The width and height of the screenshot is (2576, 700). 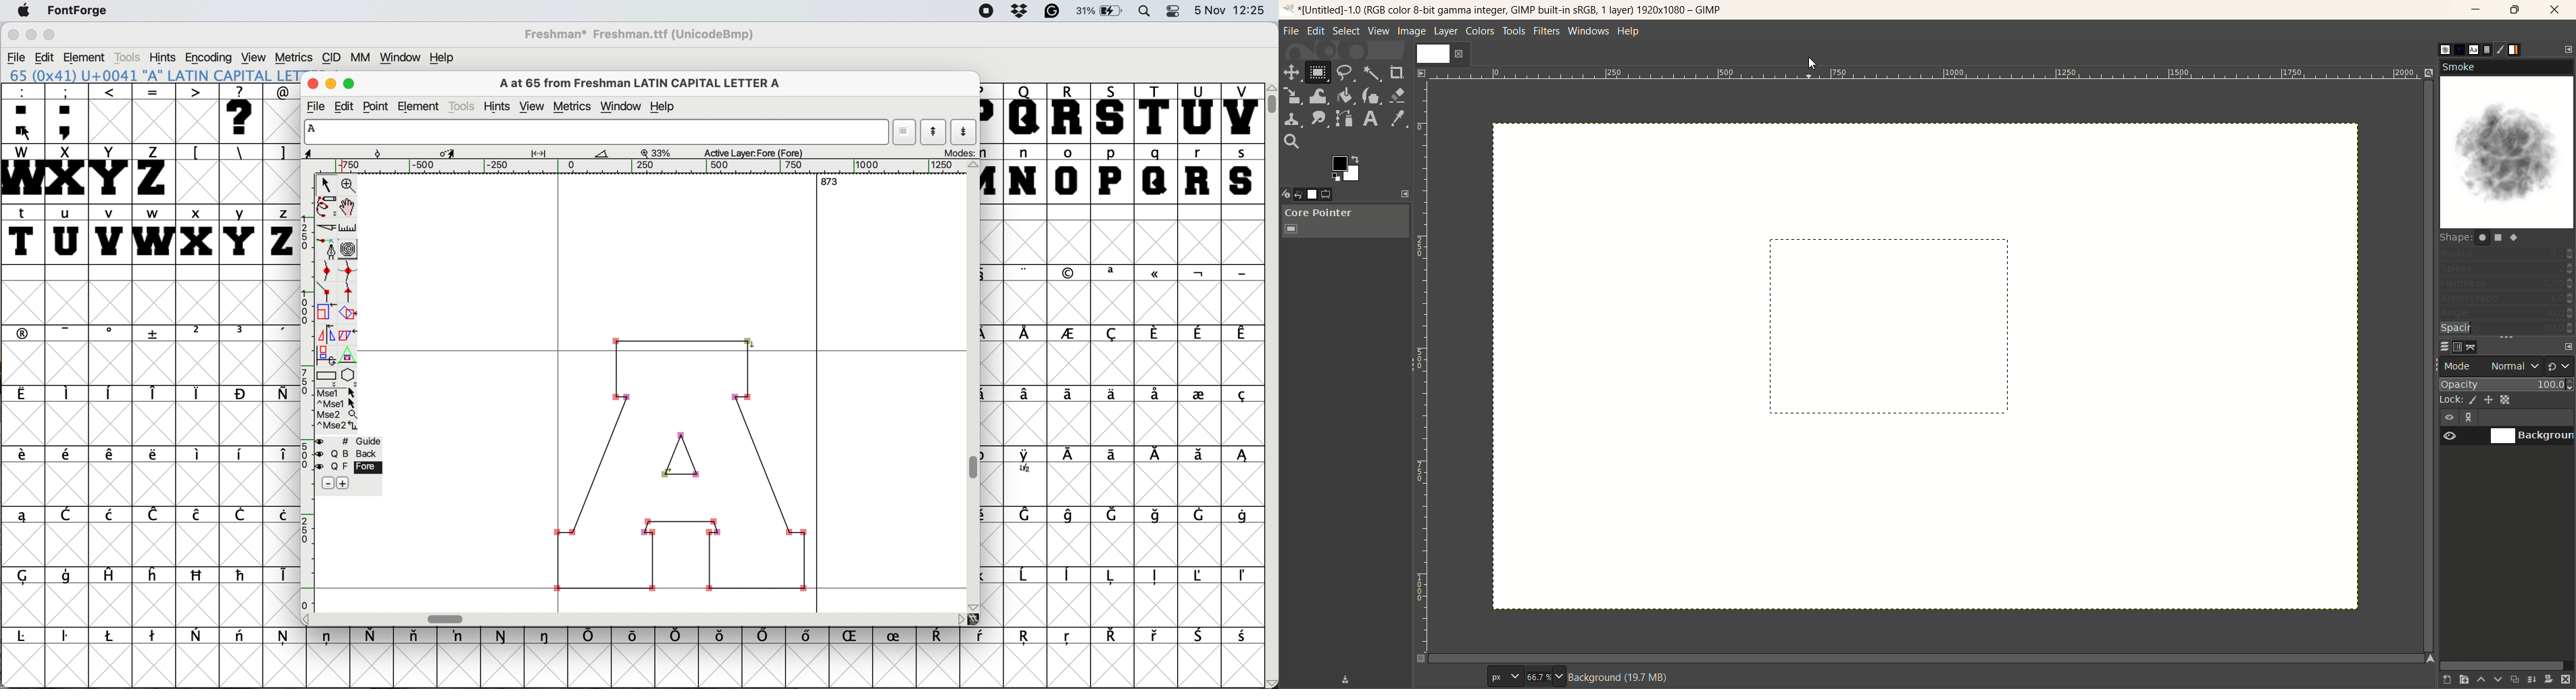 I want to click on symbol, so click(x=154, y=574).